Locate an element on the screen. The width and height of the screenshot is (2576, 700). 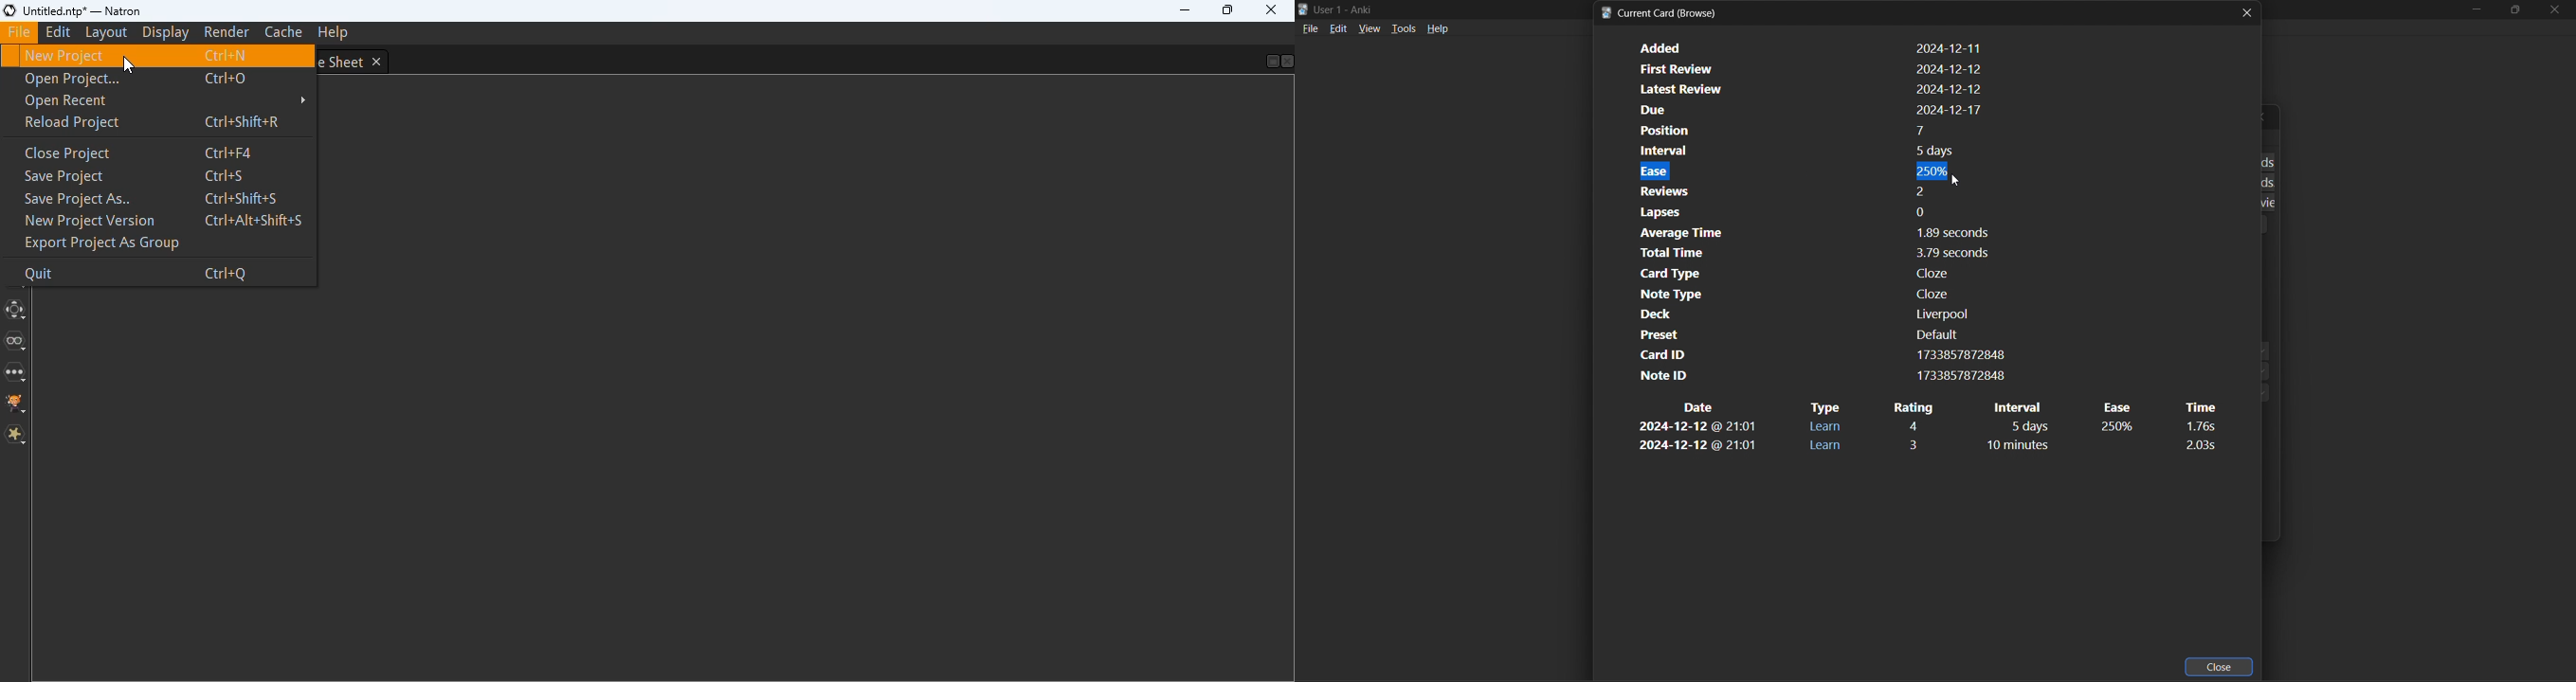
close is located at coordinates (2247, 12).